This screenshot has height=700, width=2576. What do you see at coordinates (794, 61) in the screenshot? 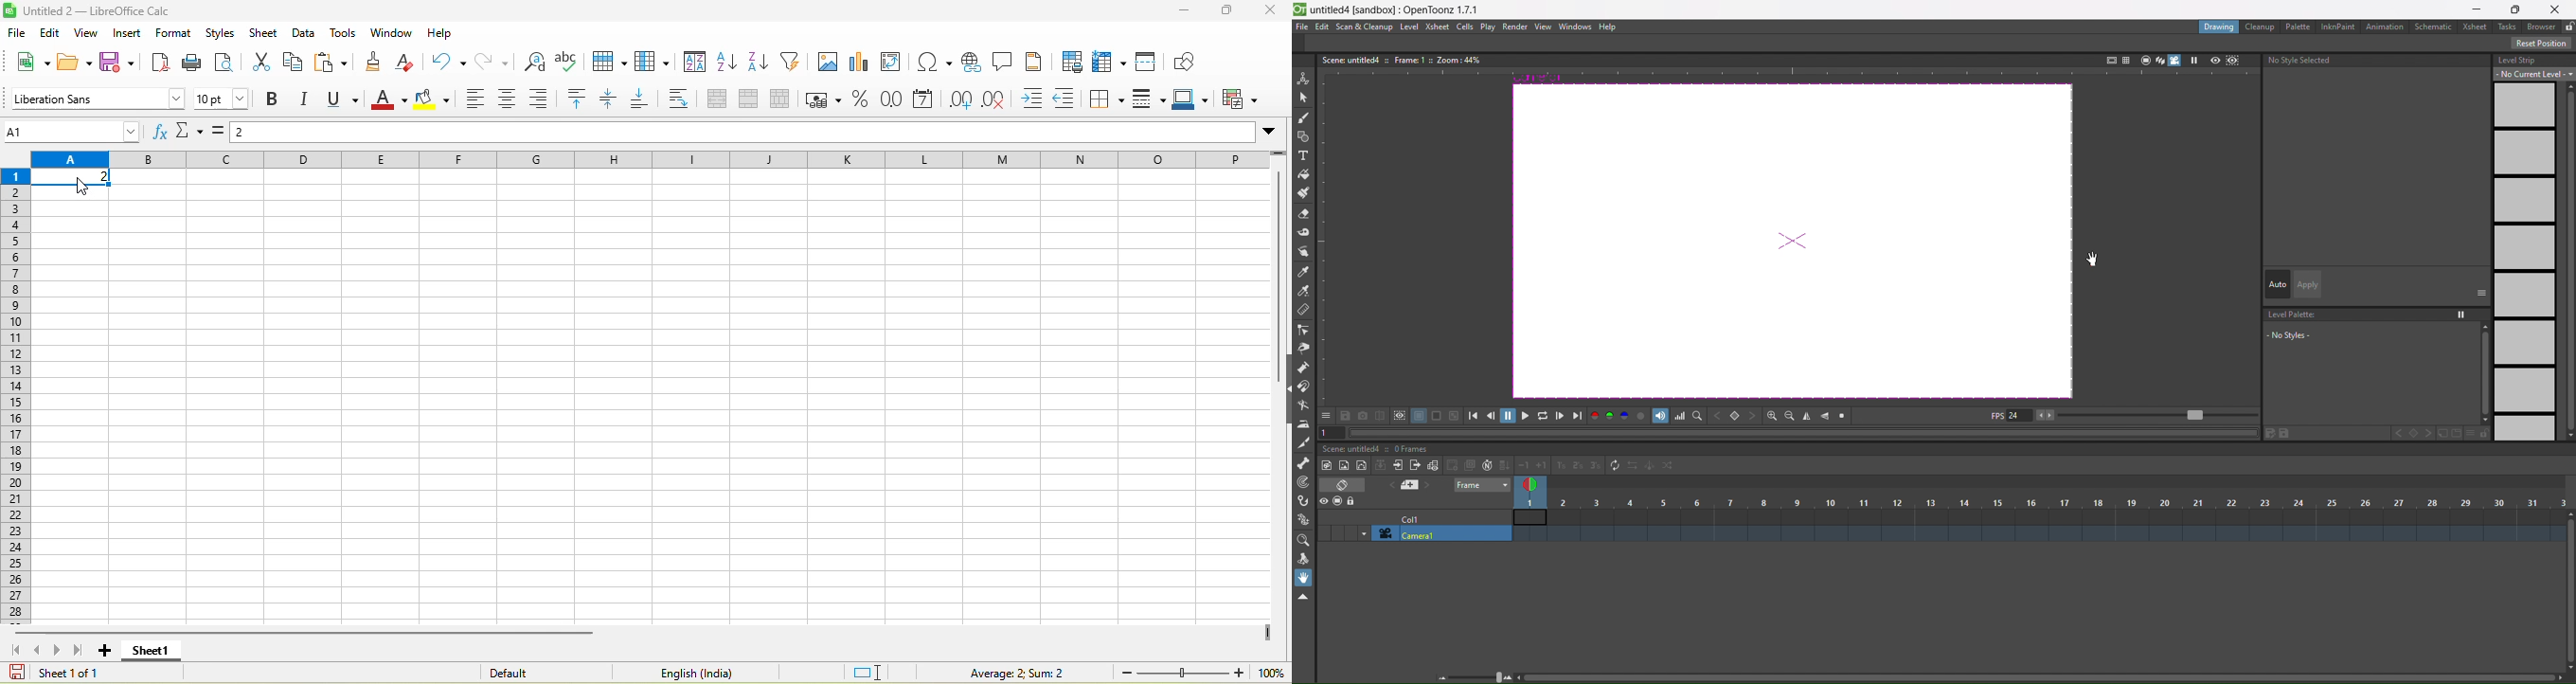
I see `auto filter` at bounding box center [794, 61].